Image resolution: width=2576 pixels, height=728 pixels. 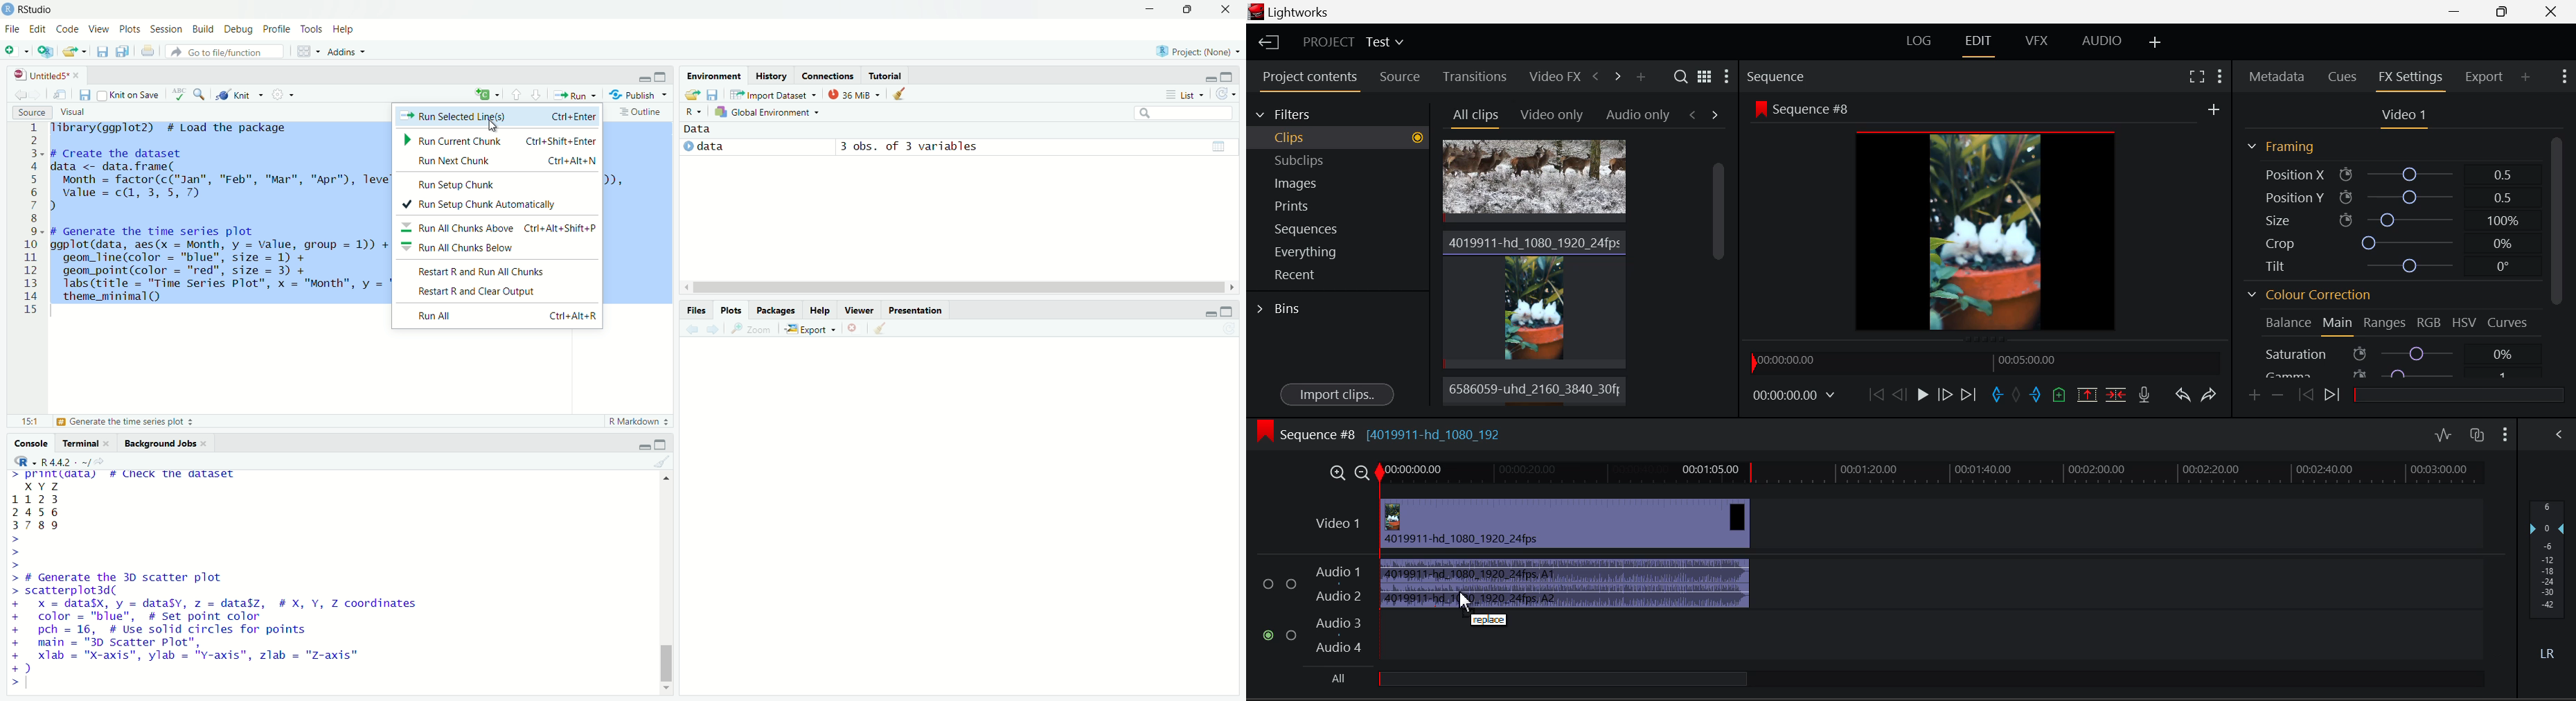 What do you see at coordinates (225, 51) in the screenshot?
I see `go to file/function` at bounding box center [225, 51].